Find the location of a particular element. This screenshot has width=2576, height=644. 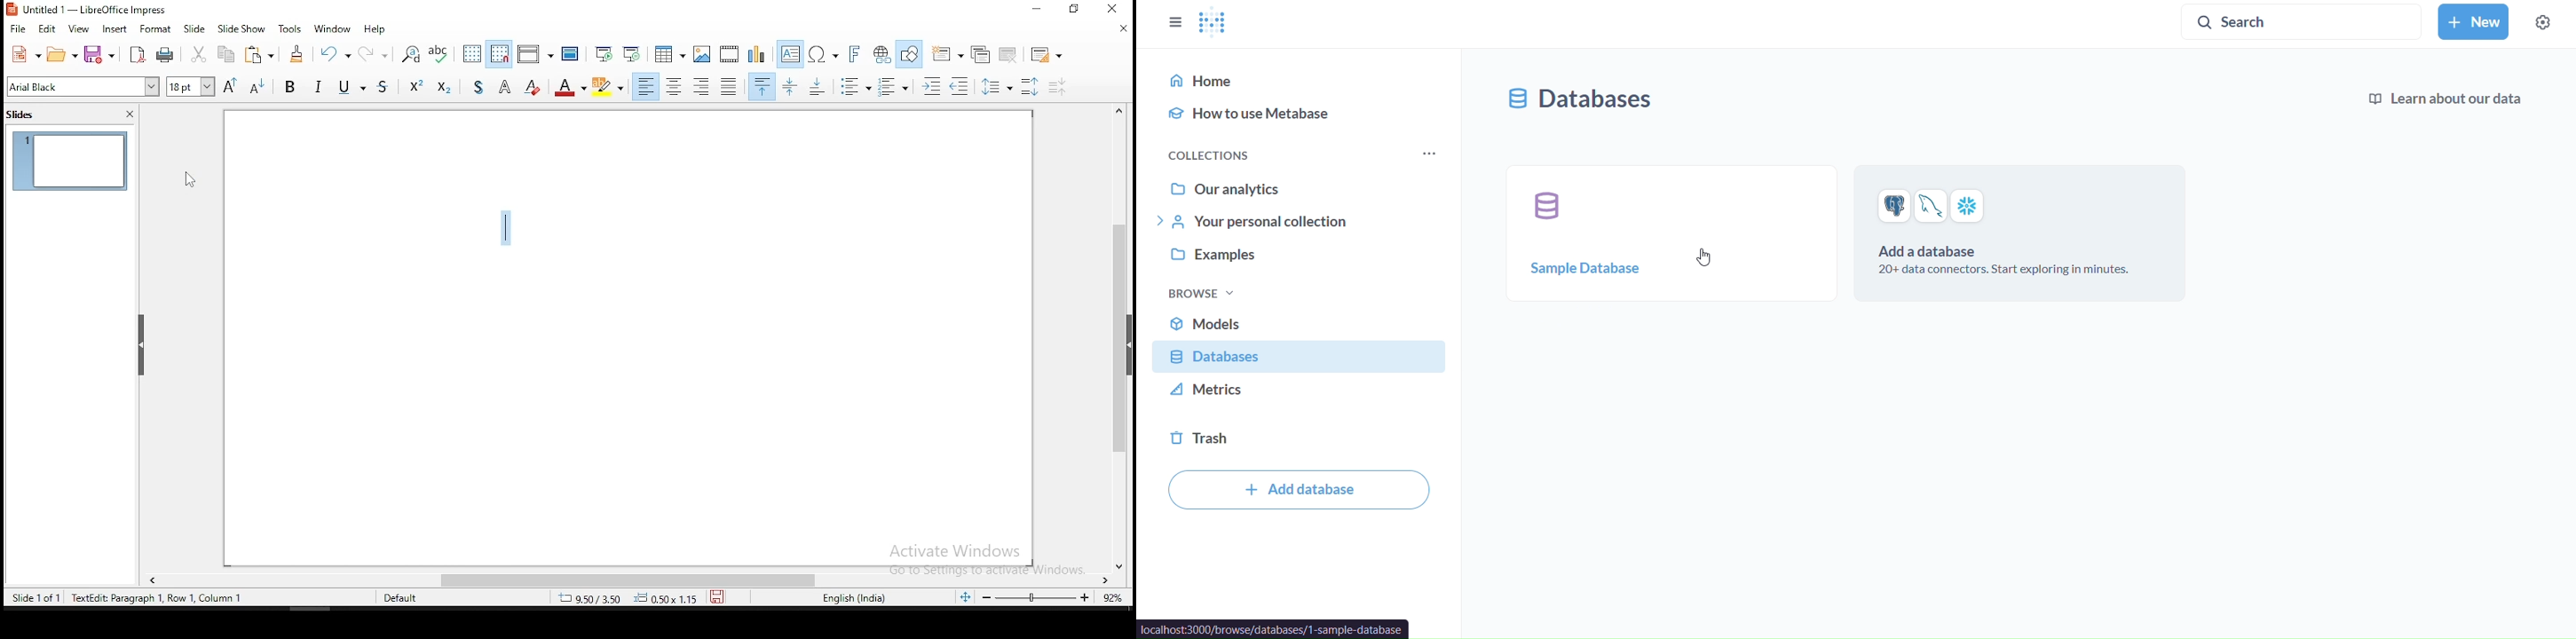

database is located at coordinates (1587, 100).